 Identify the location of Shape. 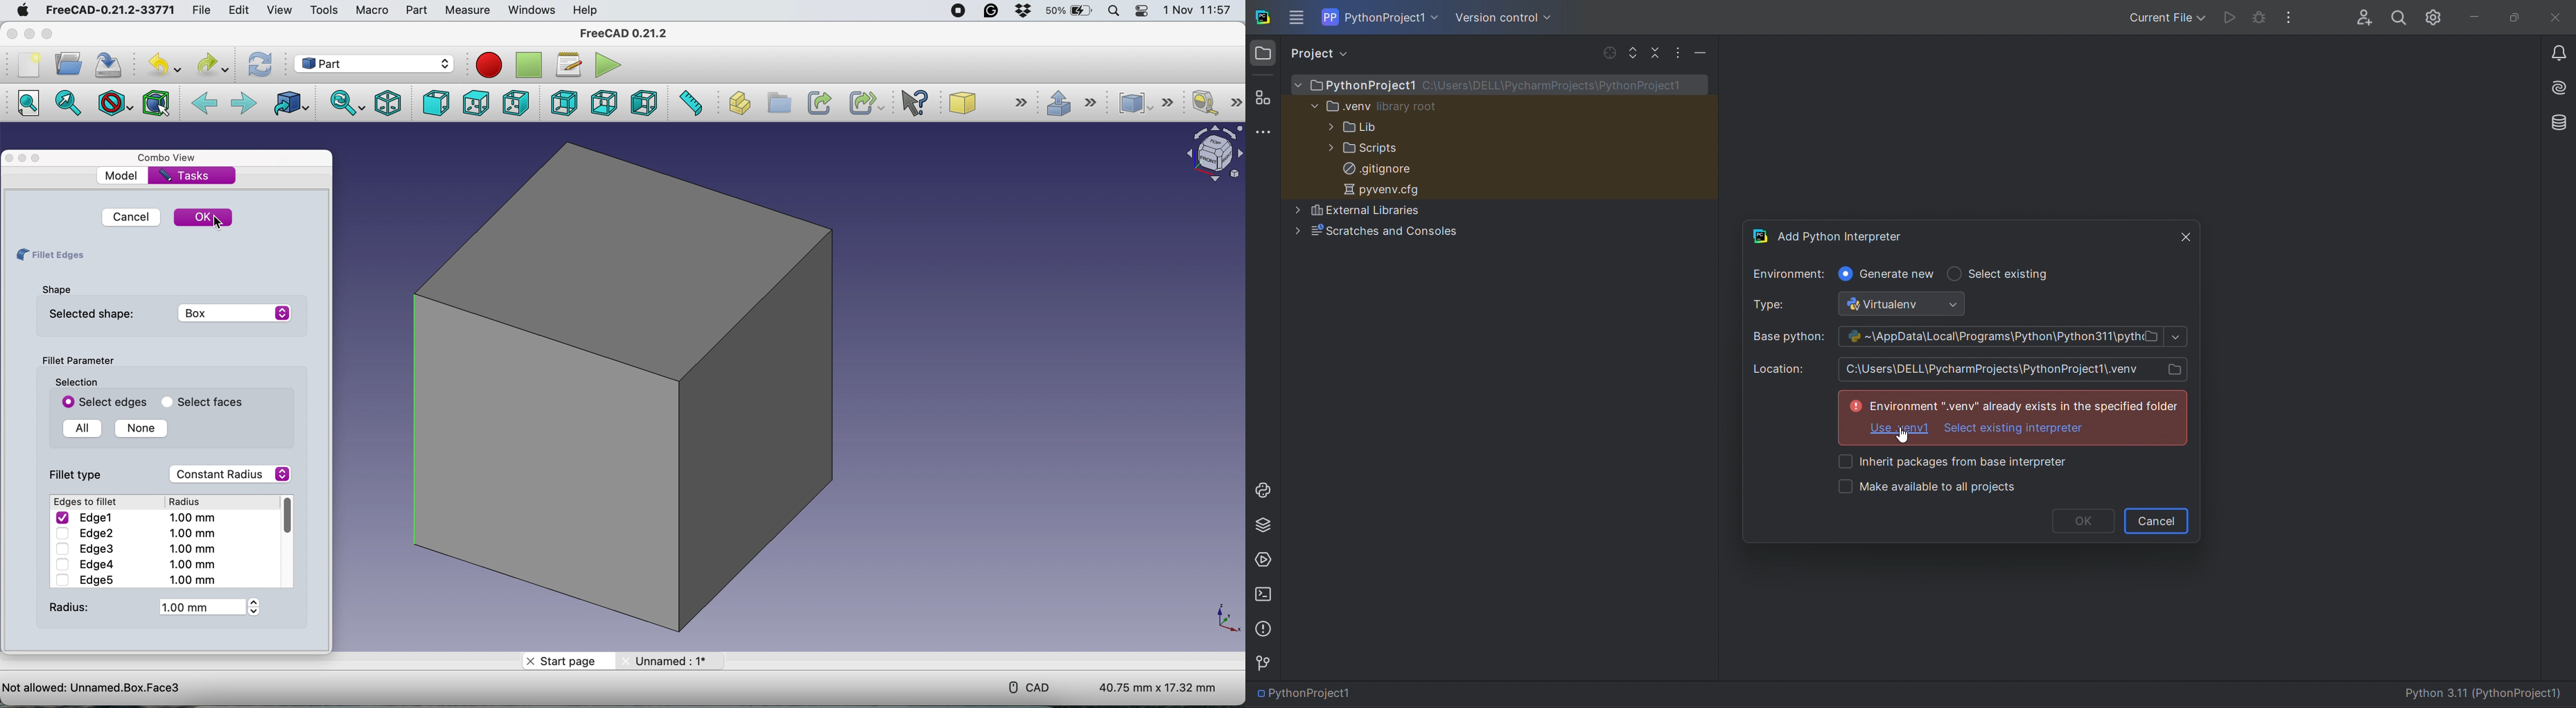
(55, 289).